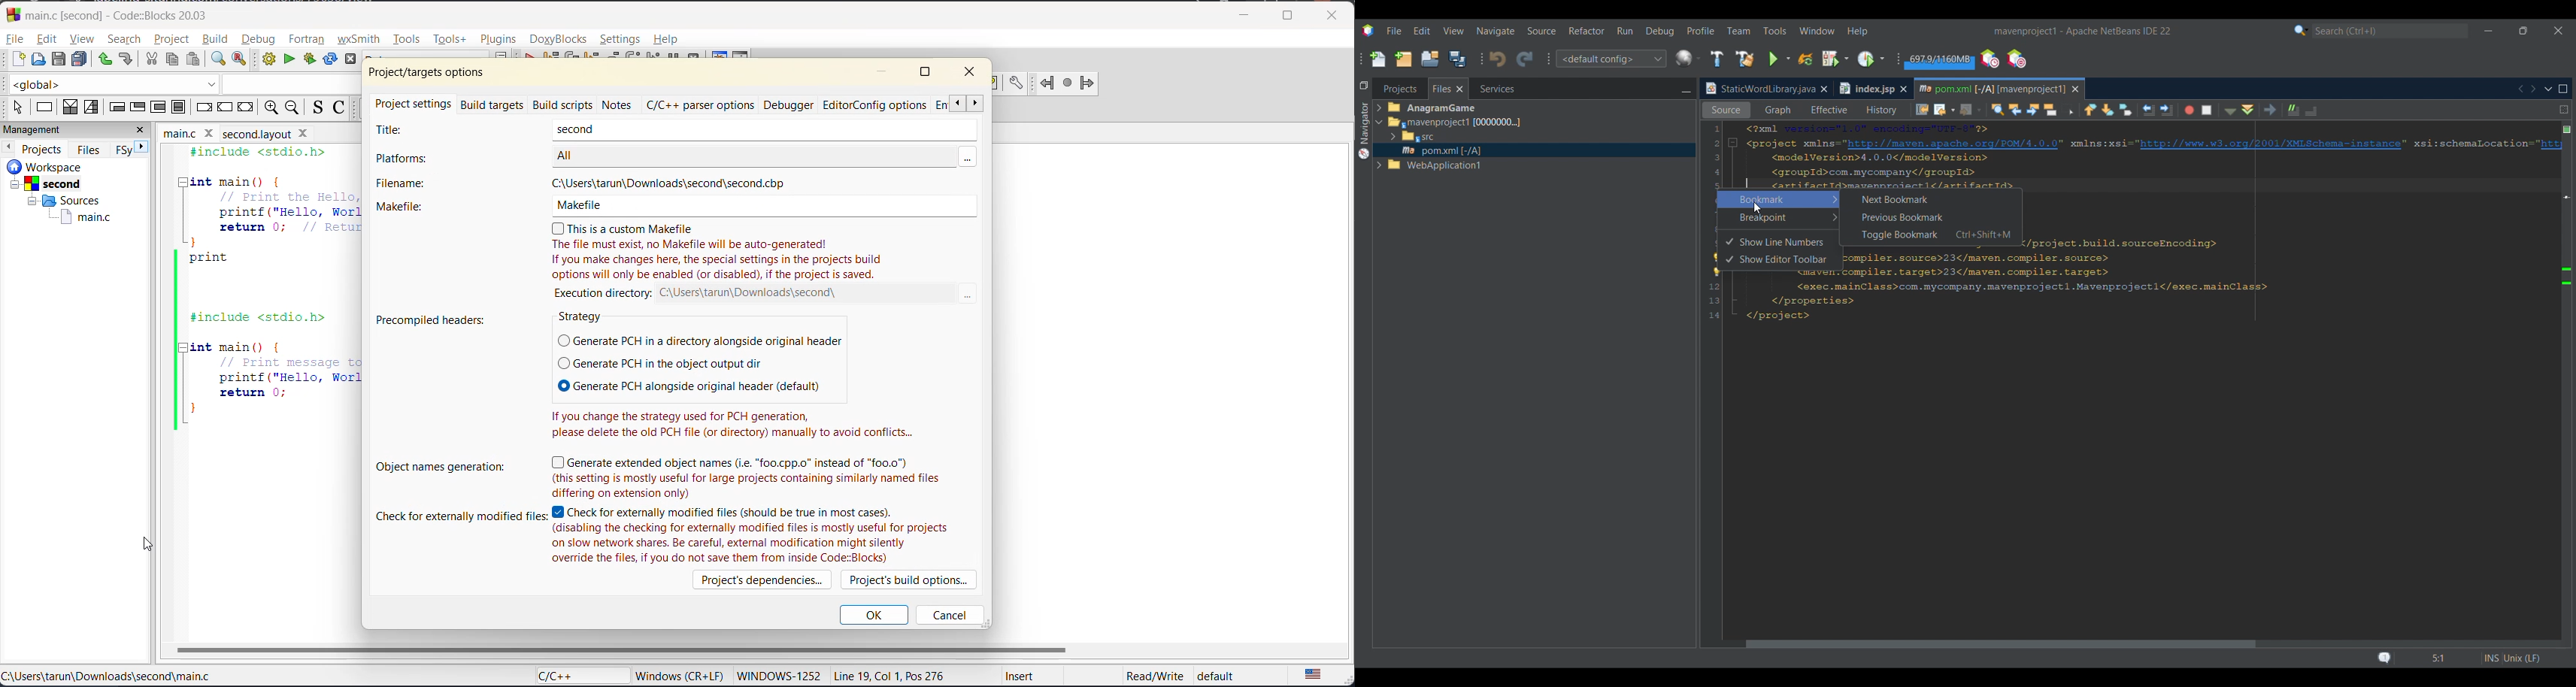 This screenshot has width=2576, height=700. I want to click on build, so click(268, 59).